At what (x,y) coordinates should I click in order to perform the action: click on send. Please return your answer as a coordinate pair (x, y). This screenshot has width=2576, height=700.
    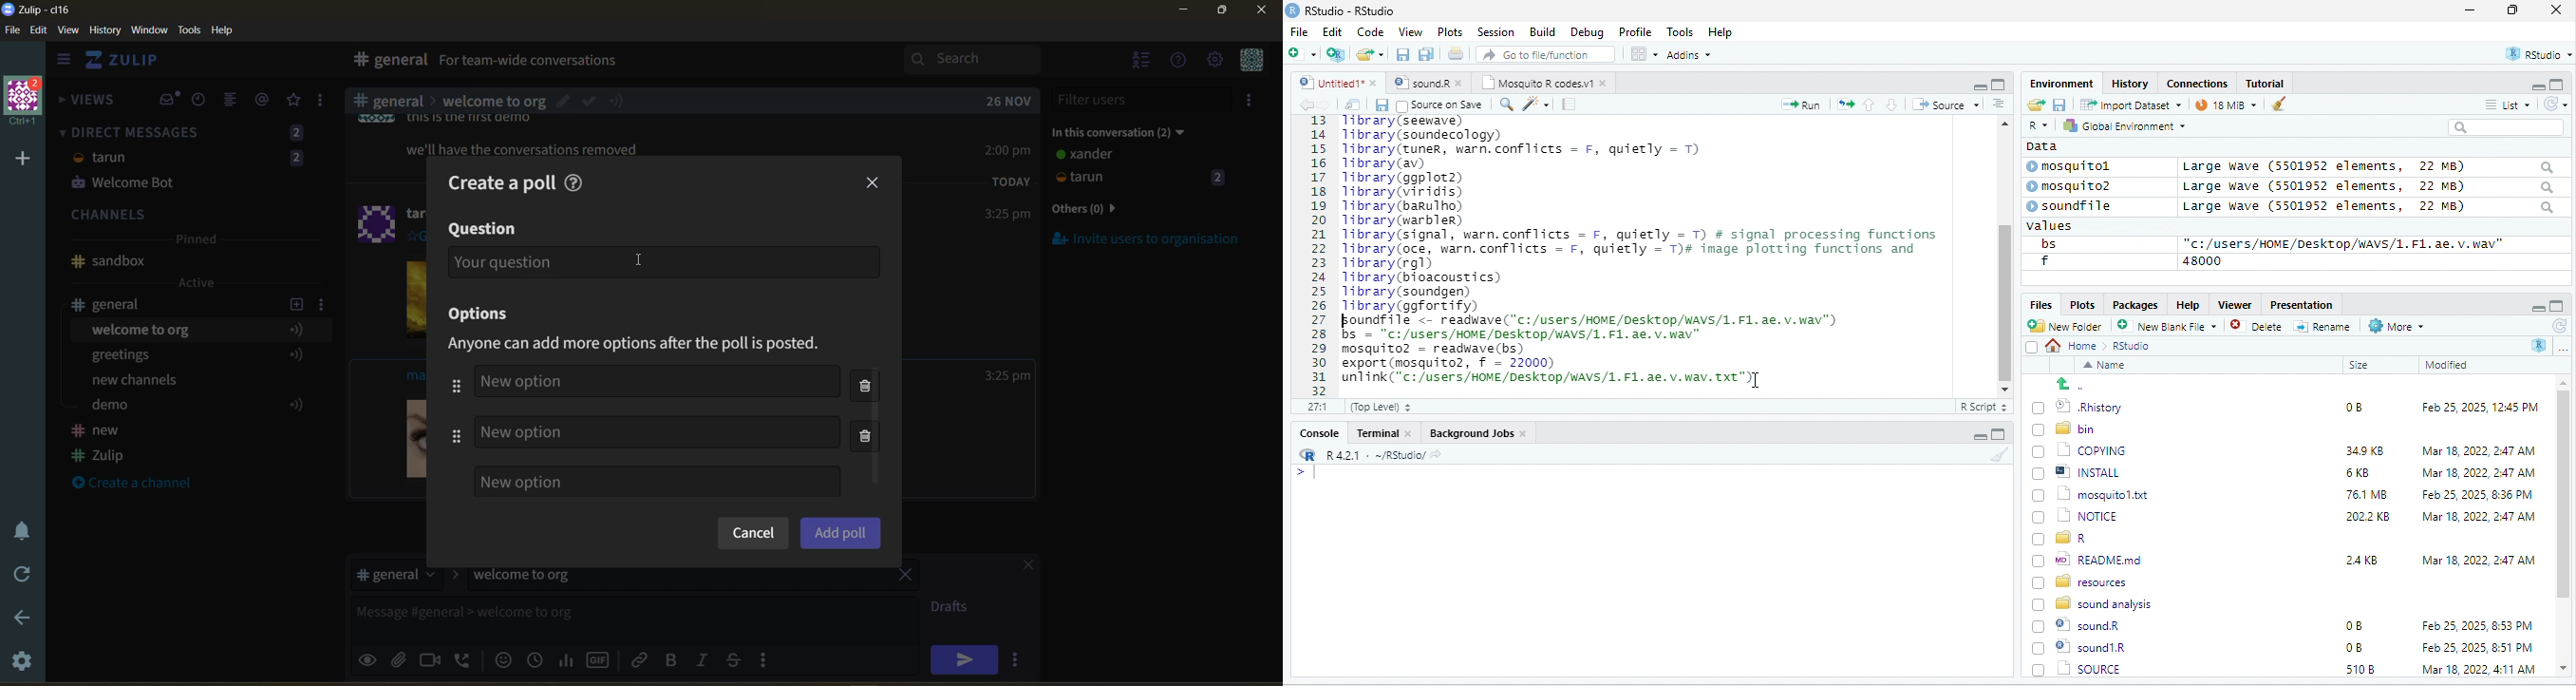
    Looking at the image, I should click on (964, 659).